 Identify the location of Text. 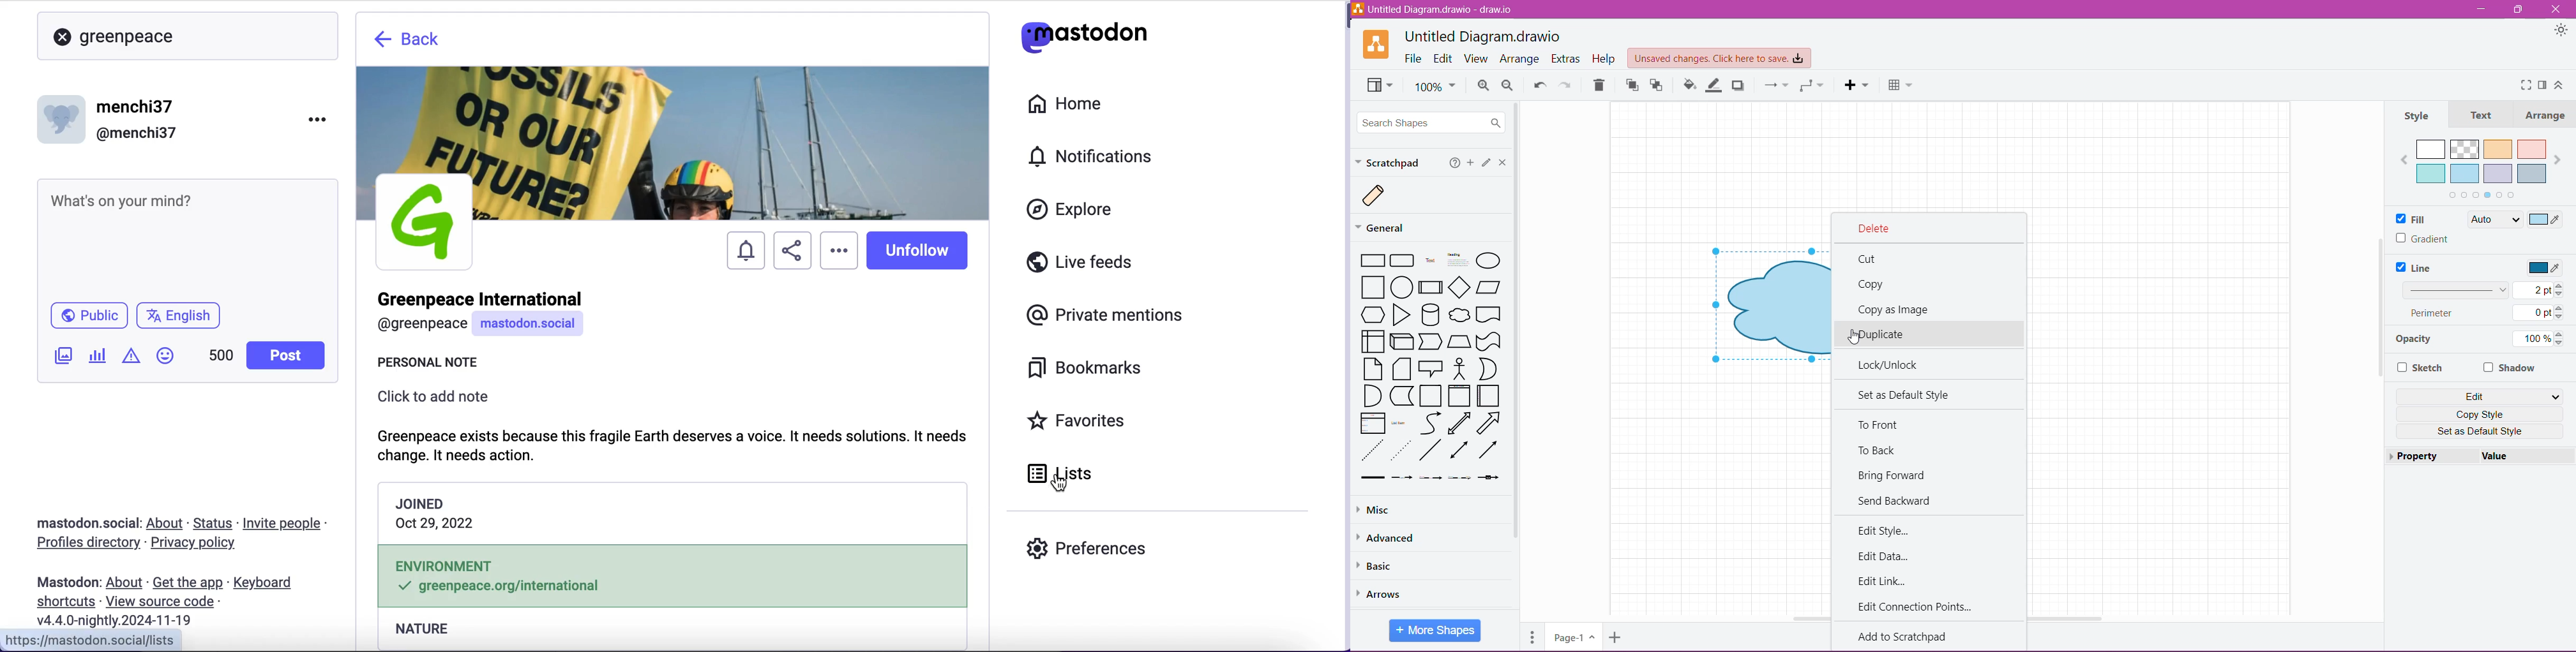
(2484, 116).